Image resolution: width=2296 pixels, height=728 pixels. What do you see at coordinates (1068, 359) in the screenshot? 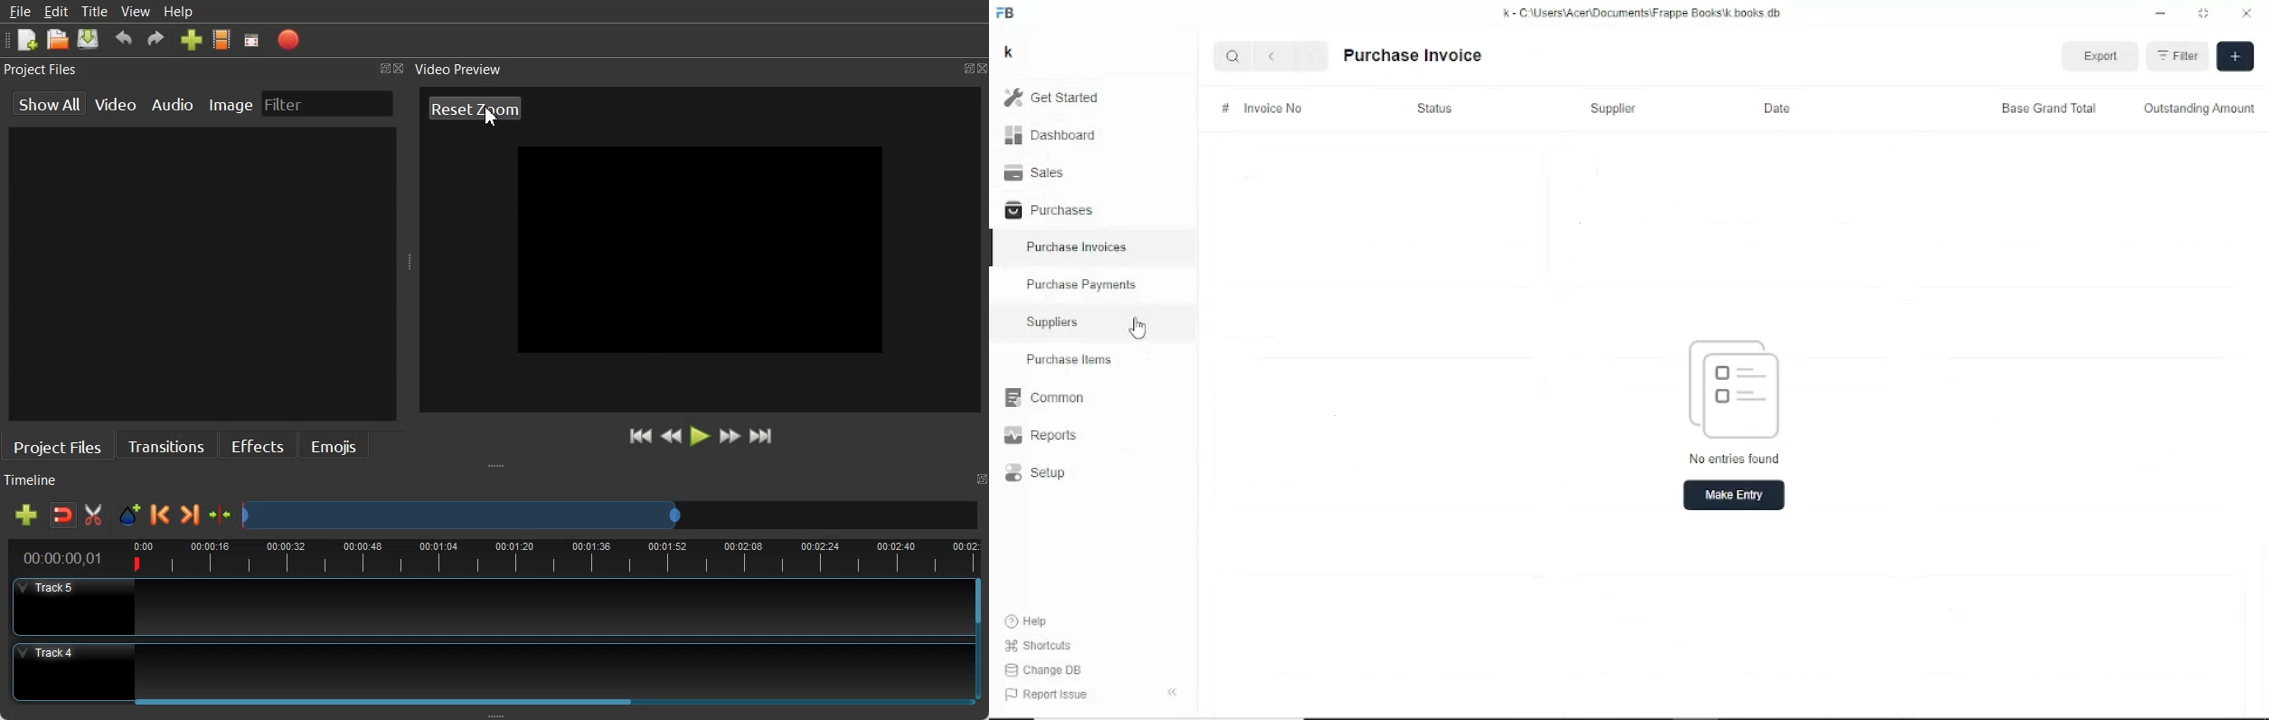
I see `Purchase items` at bounding box center [1068, 359].